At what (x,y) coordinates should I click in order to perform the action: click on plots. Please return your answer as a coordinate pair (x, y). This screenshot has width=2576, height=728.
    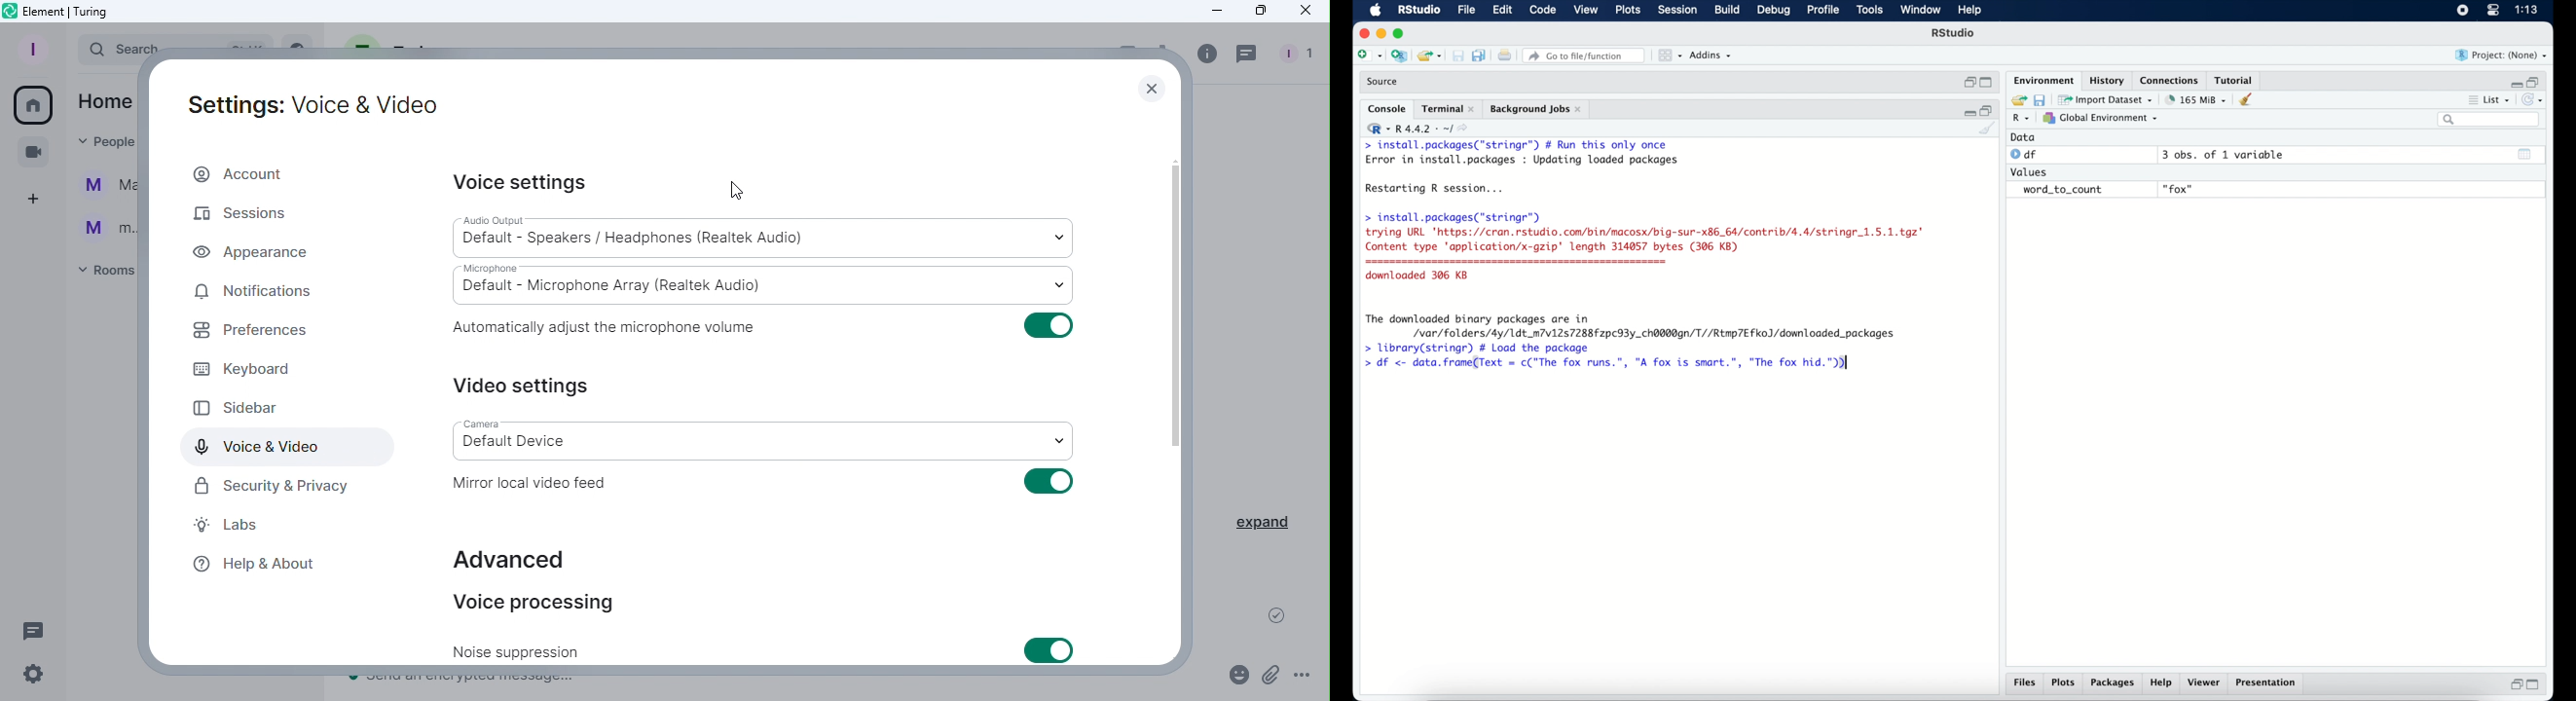
    Looking at the image, I should click on (2063, 683).